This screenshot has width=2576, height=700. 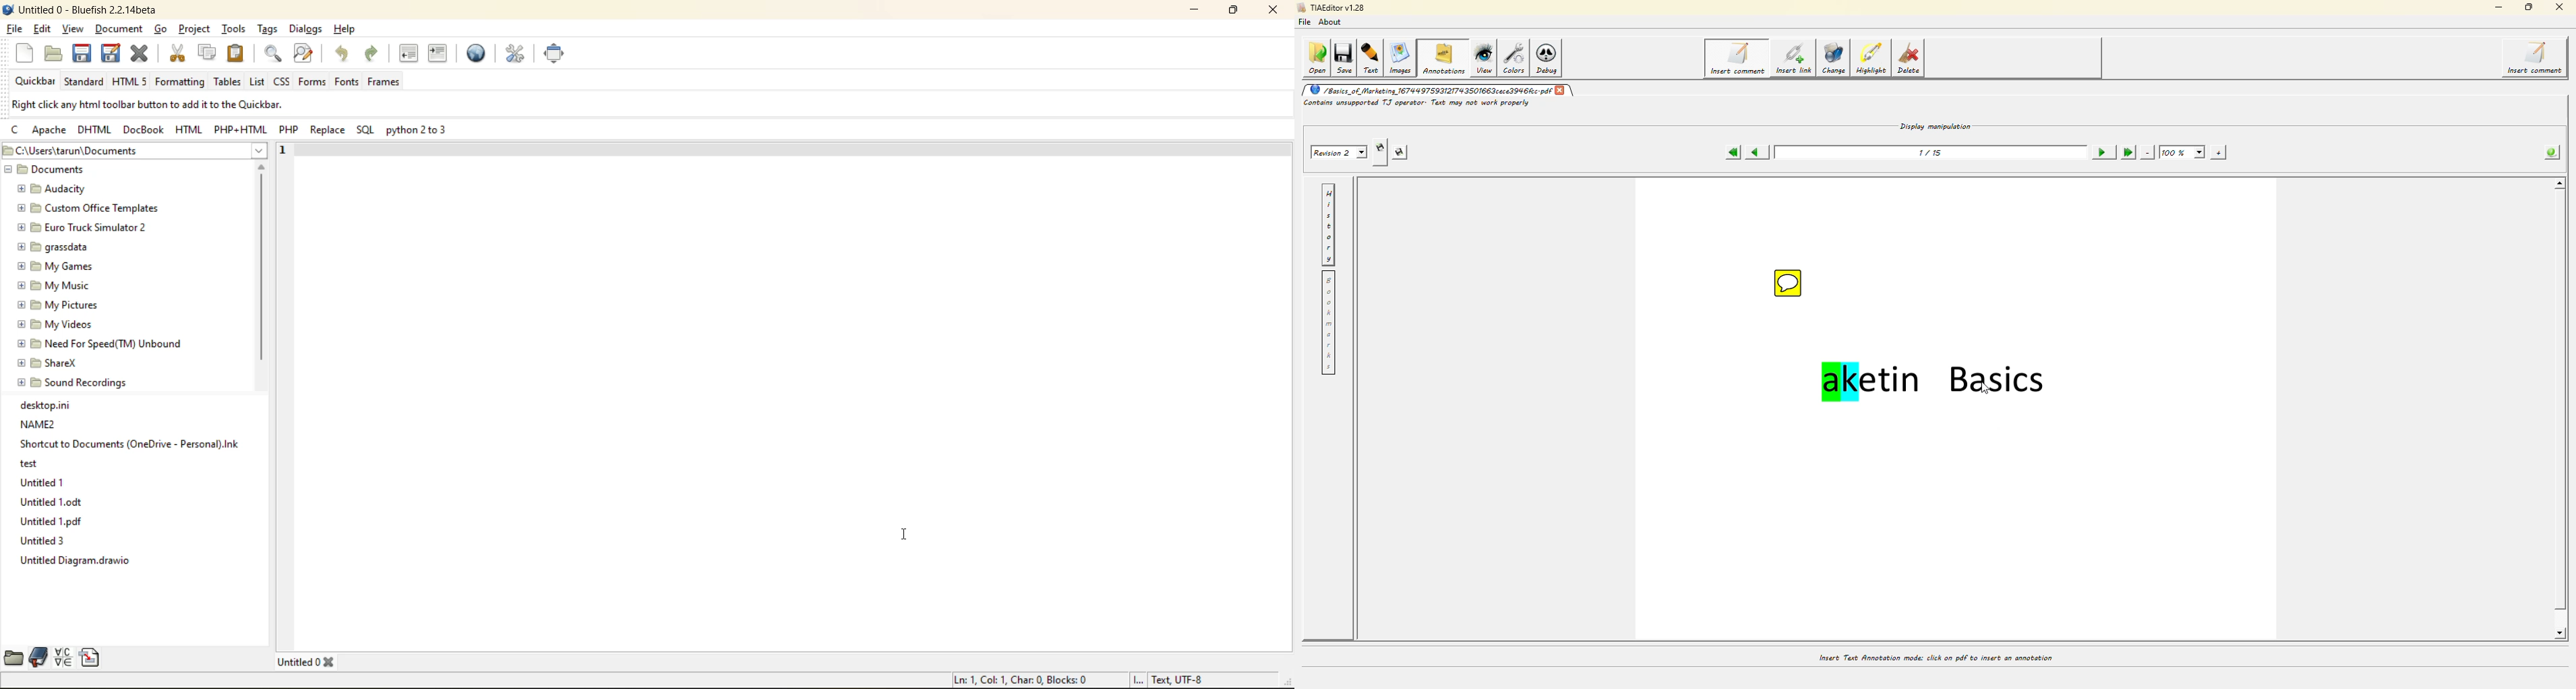 What do you see at coordinates (74, 382) in the screenshot?
I see `@ [E9 Sound Recordings` at bounding box center [74, 382].